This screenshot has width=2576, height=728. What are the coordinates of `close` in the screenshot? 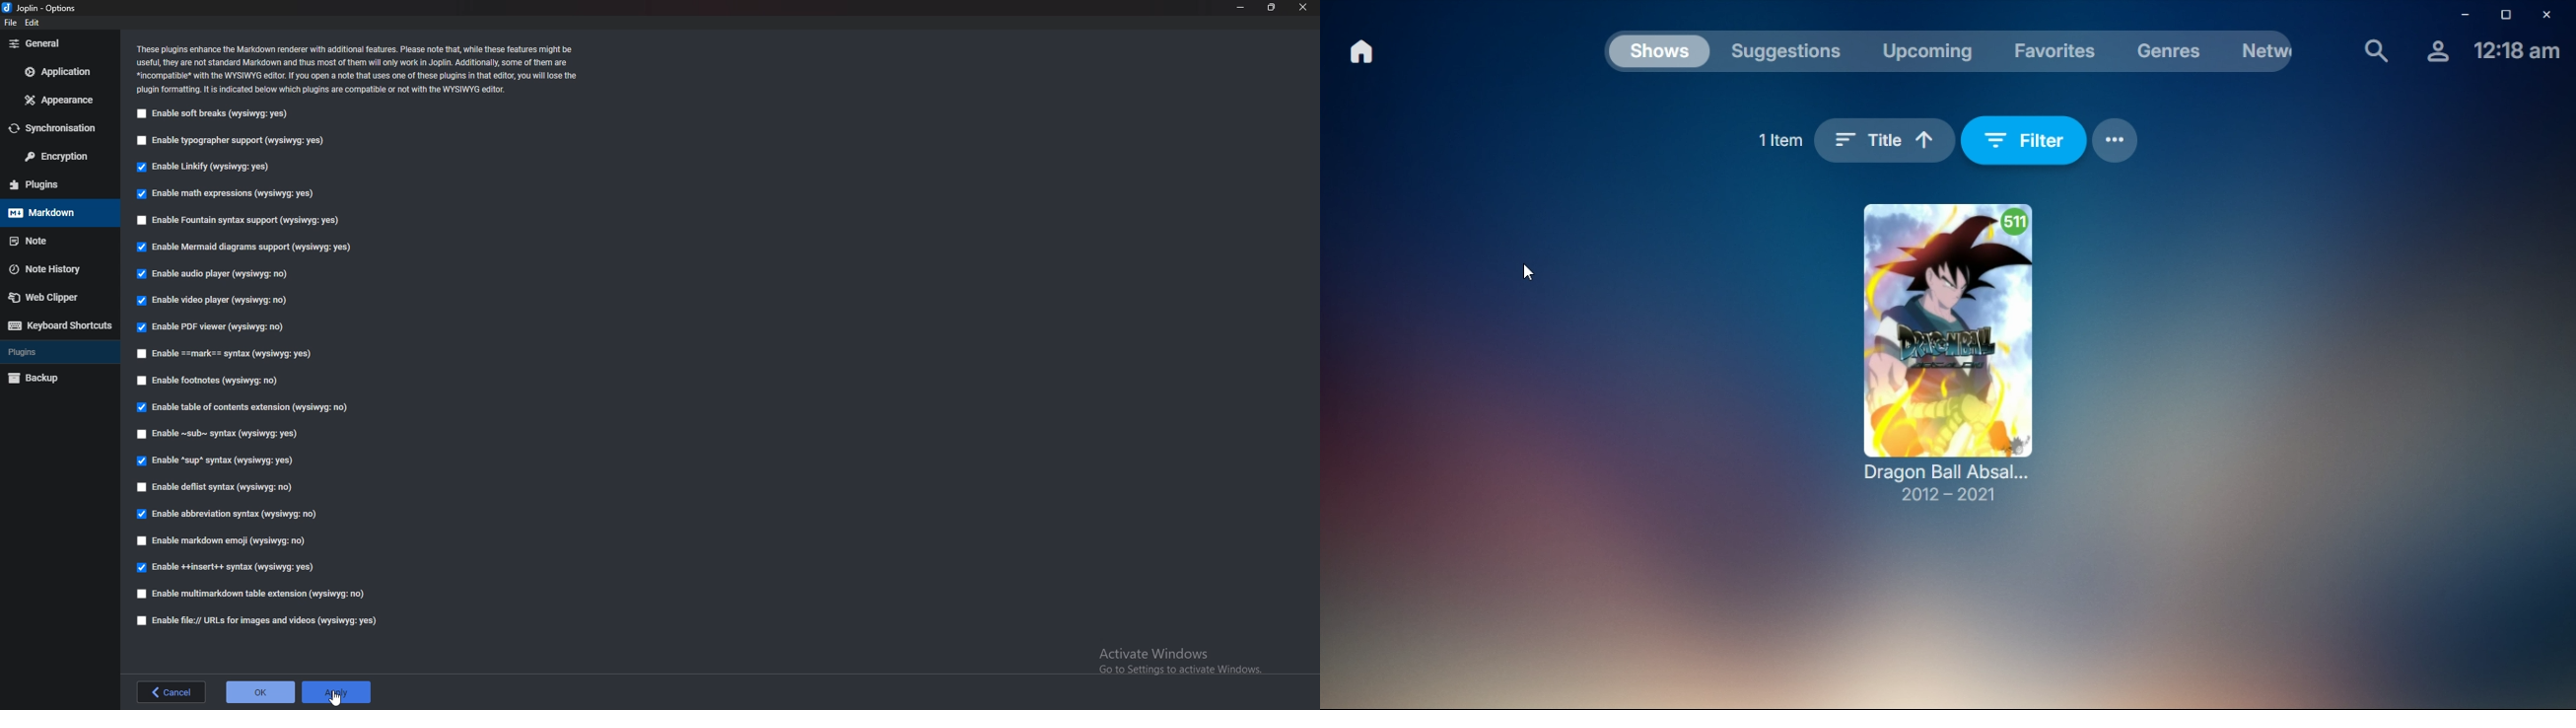 It's located at (1305, 7).